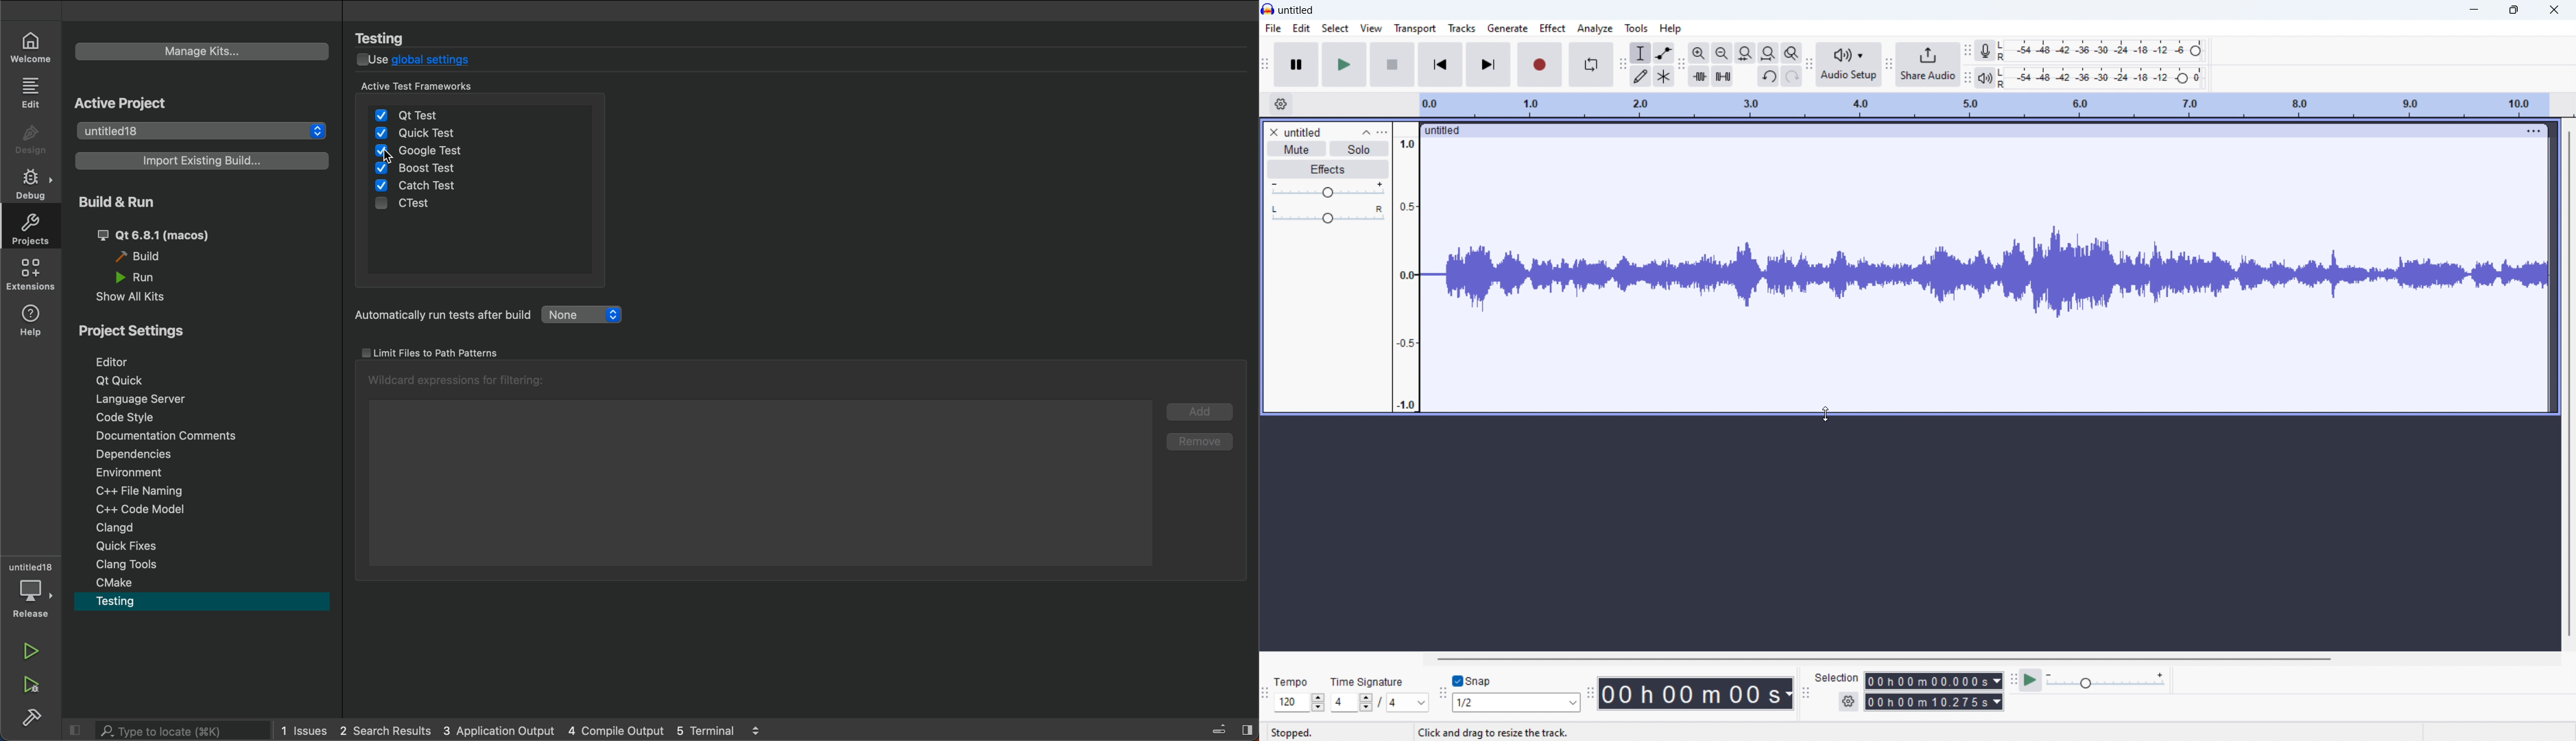 This screenshot has height=756, width=2576. What do you see at coordinates (1295, 682) in the screenshot?
I see `Tempo` at bounding box center [1295, 682].